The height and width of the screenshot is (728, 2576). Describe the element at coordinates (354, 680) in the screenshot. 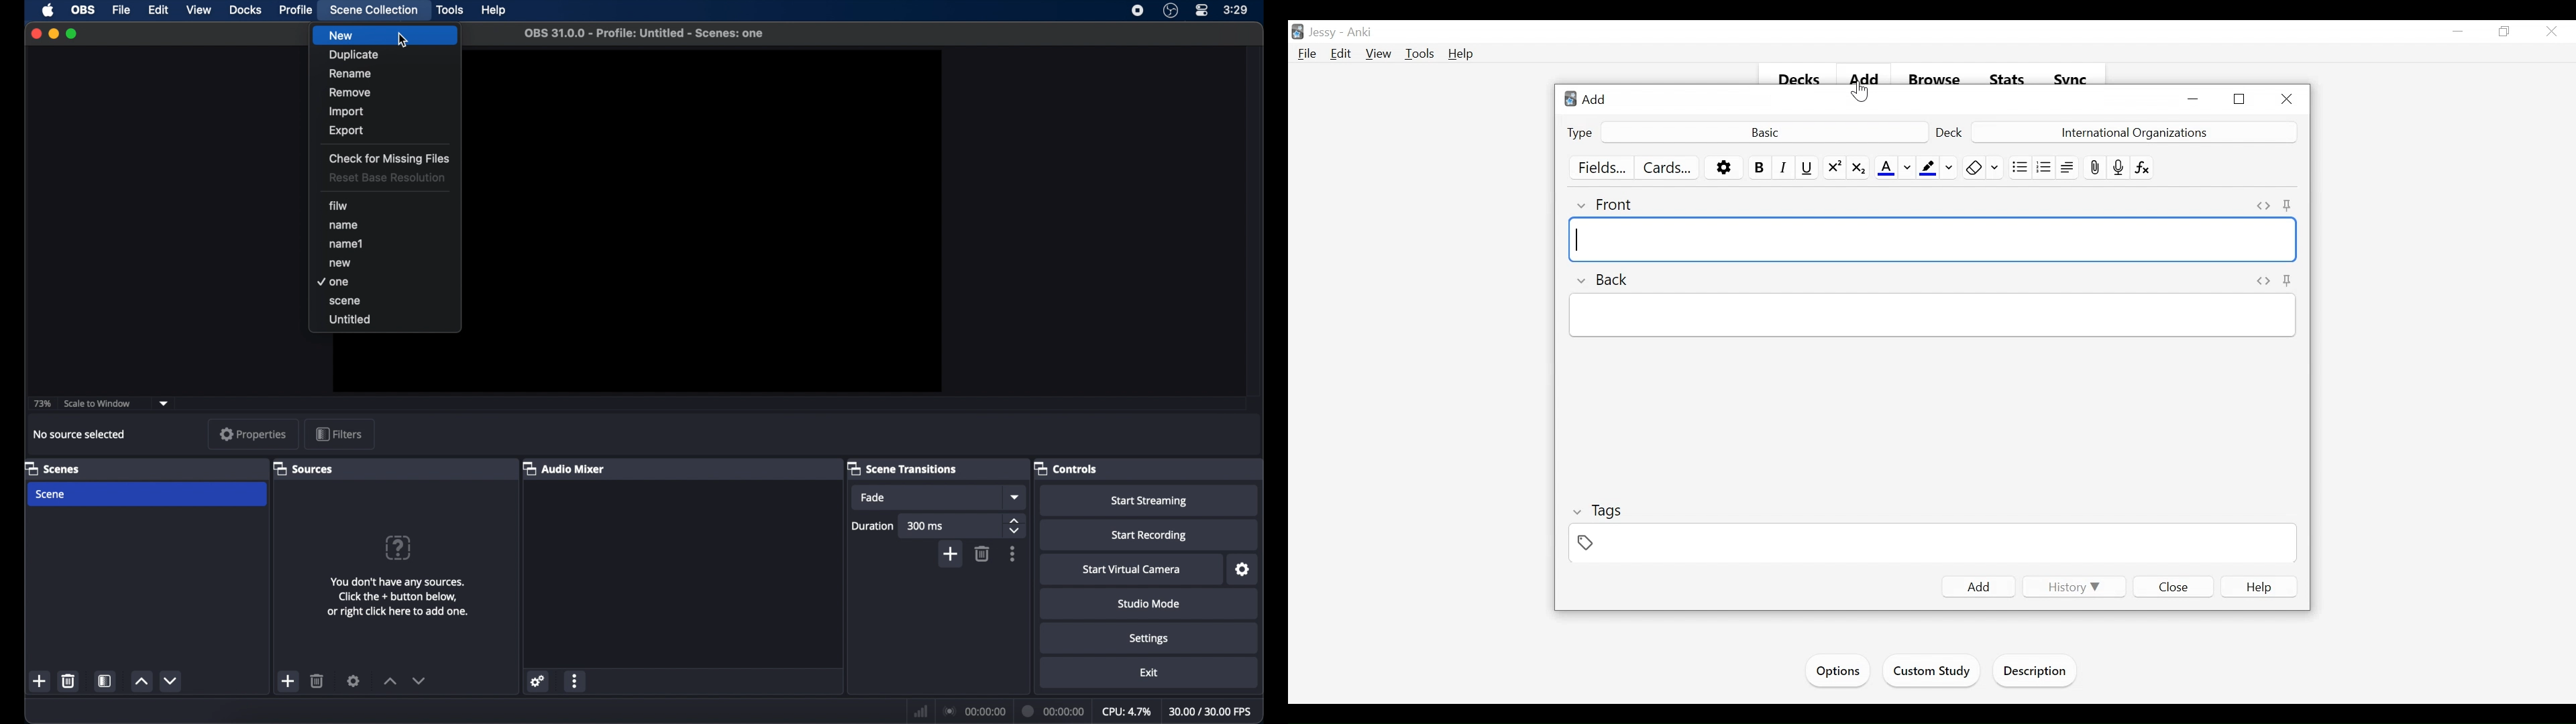

I see `settings` at that location.